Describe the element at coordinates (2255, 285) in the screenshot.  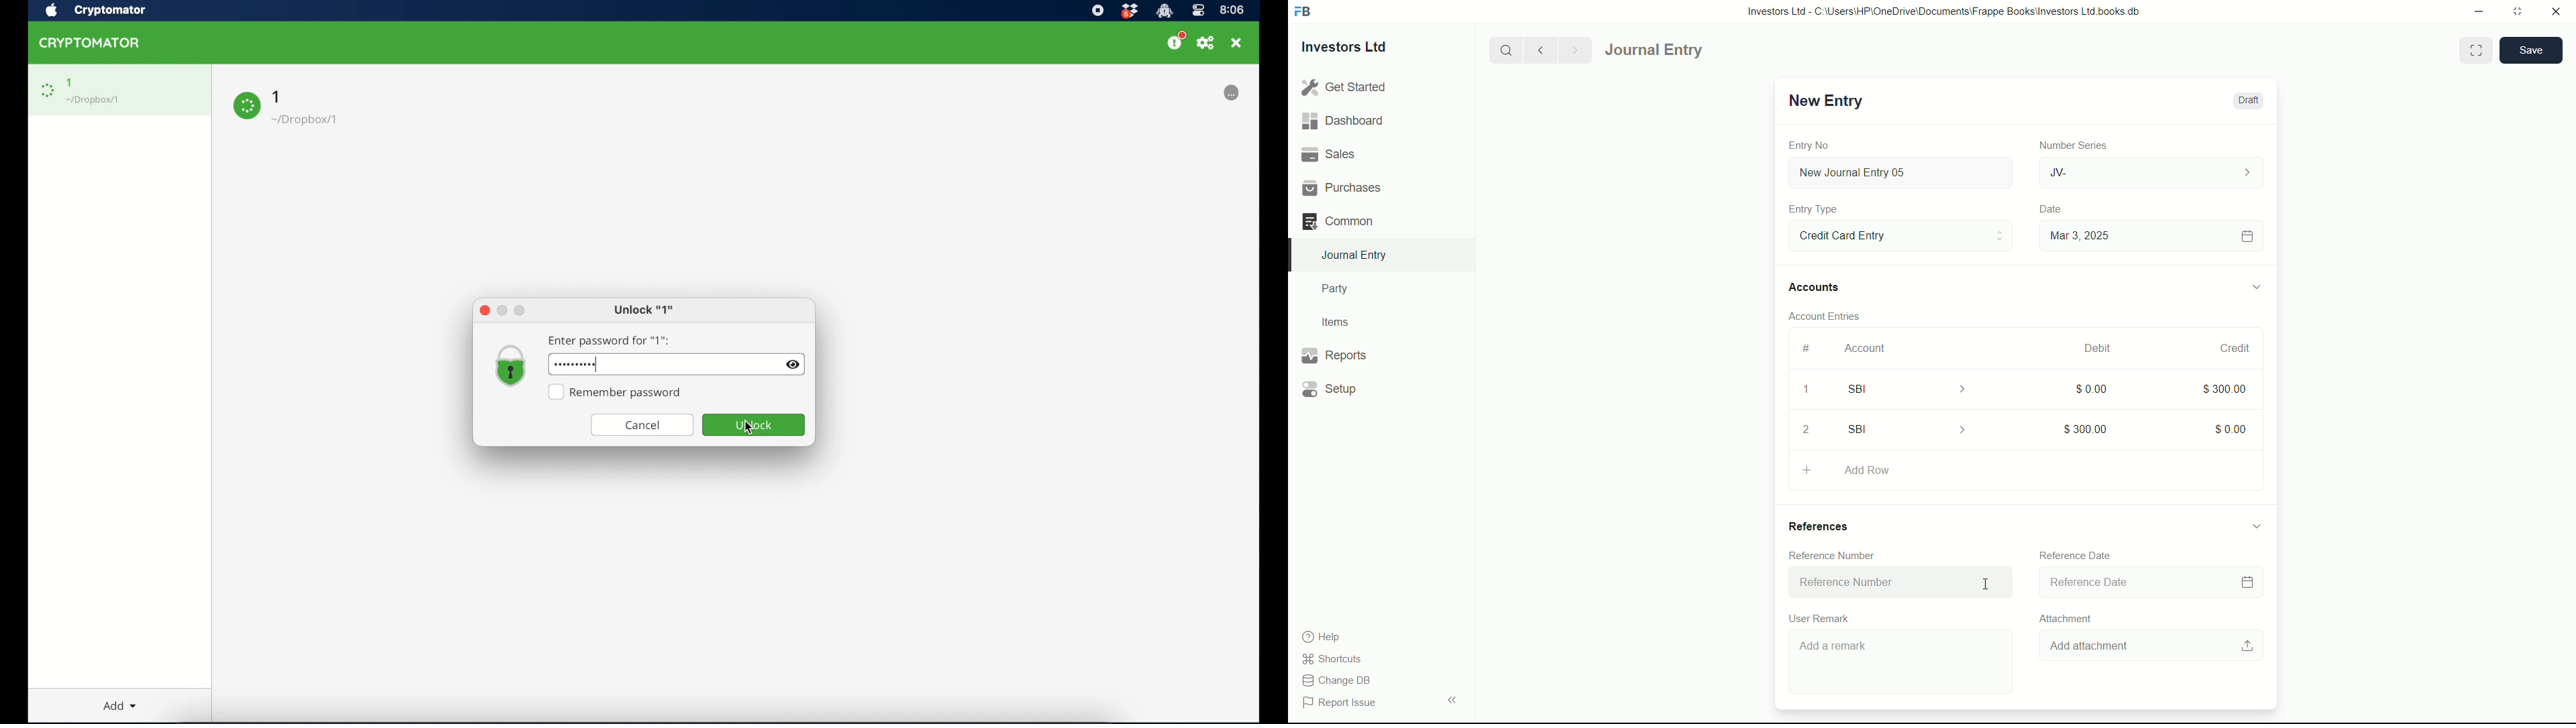
I see `expand/collapse` at that location.